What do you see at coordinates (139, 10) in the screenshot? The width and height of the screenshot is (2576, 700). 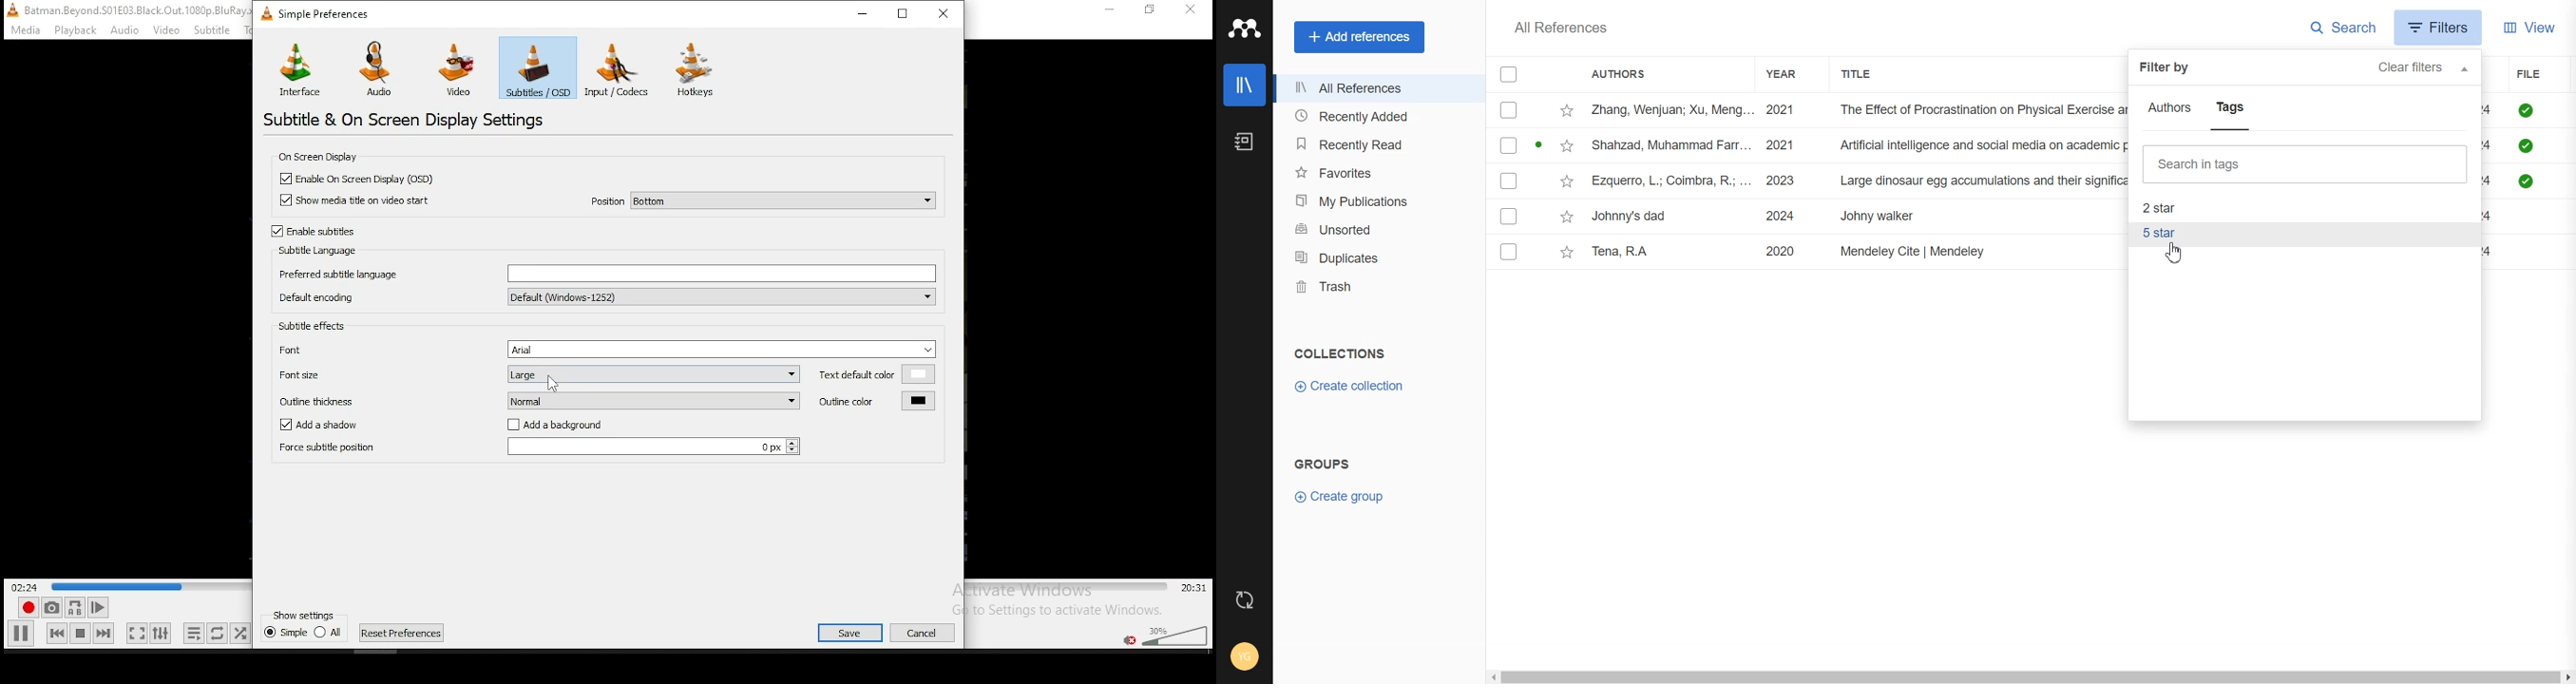 I see `file name` at bounding box center [139, 10].